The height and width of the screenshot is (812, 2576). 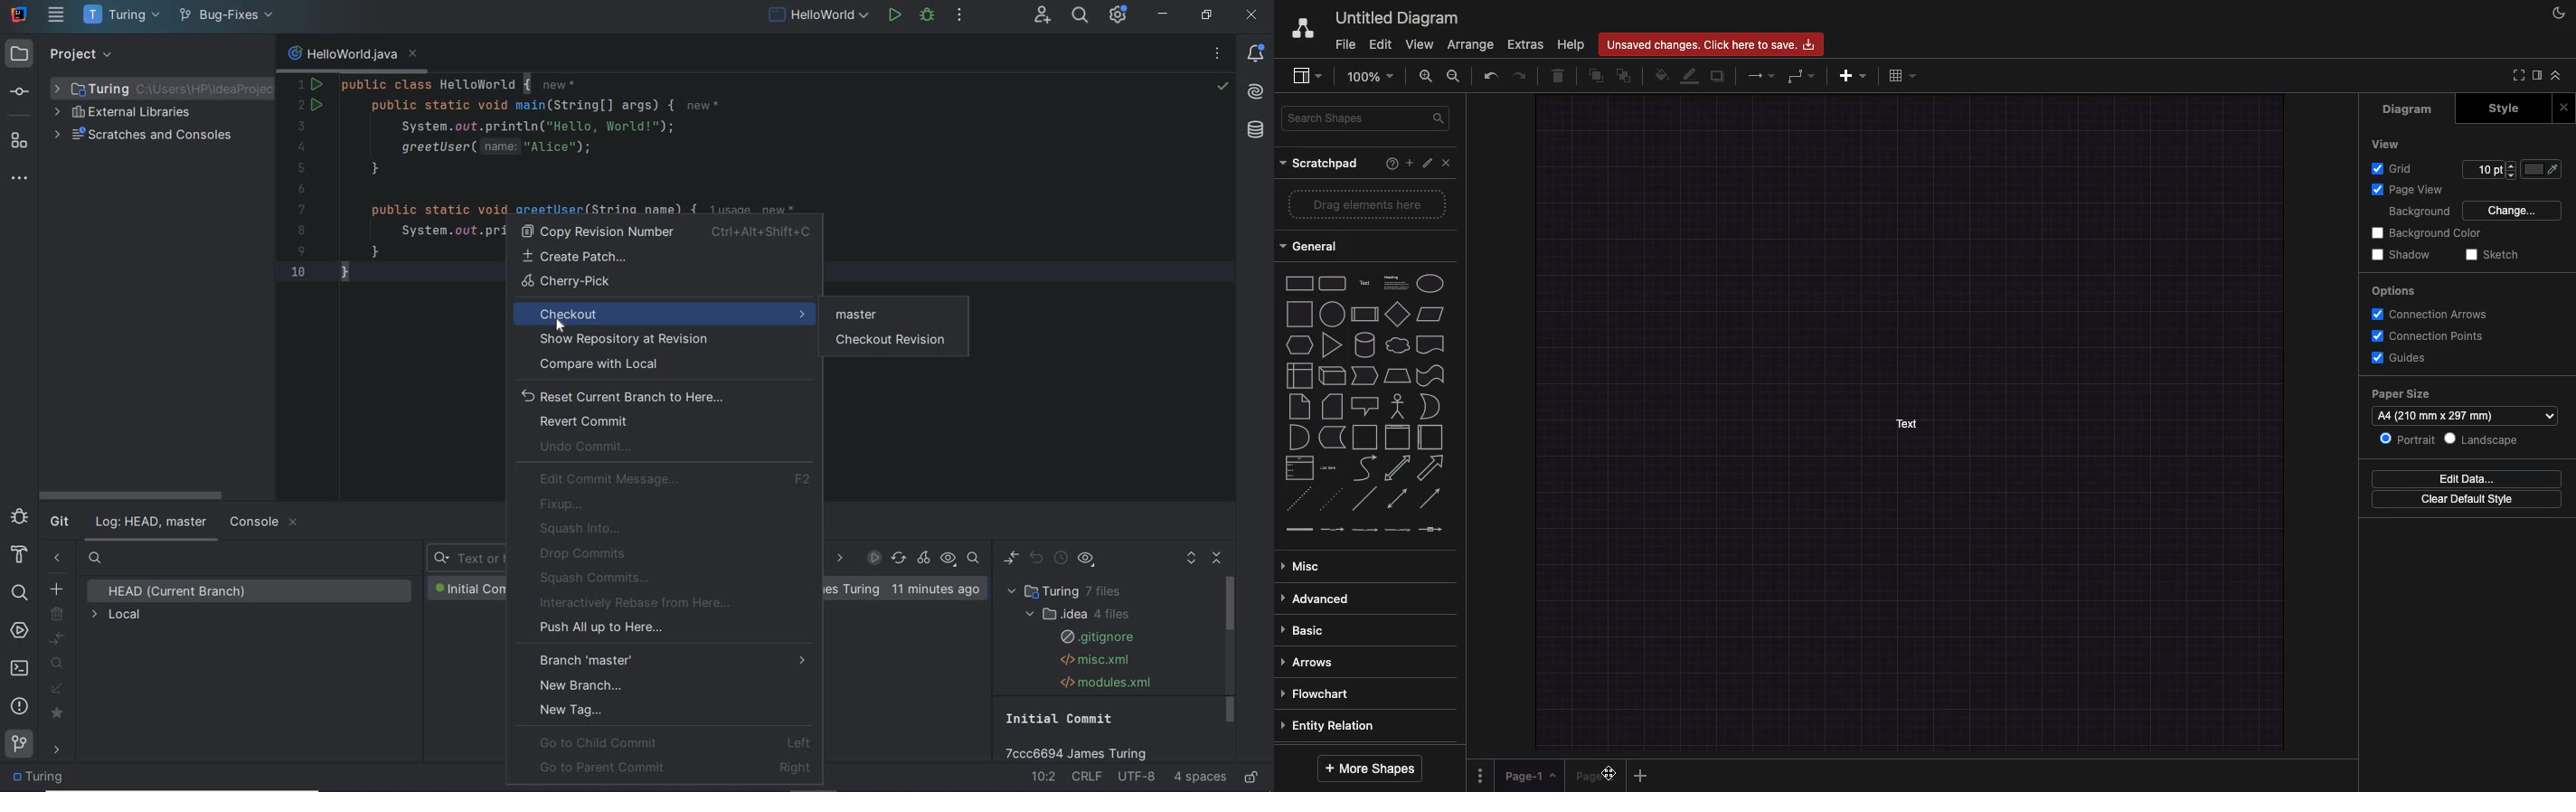 I want to click on DATE, so click(x=839, y=559).